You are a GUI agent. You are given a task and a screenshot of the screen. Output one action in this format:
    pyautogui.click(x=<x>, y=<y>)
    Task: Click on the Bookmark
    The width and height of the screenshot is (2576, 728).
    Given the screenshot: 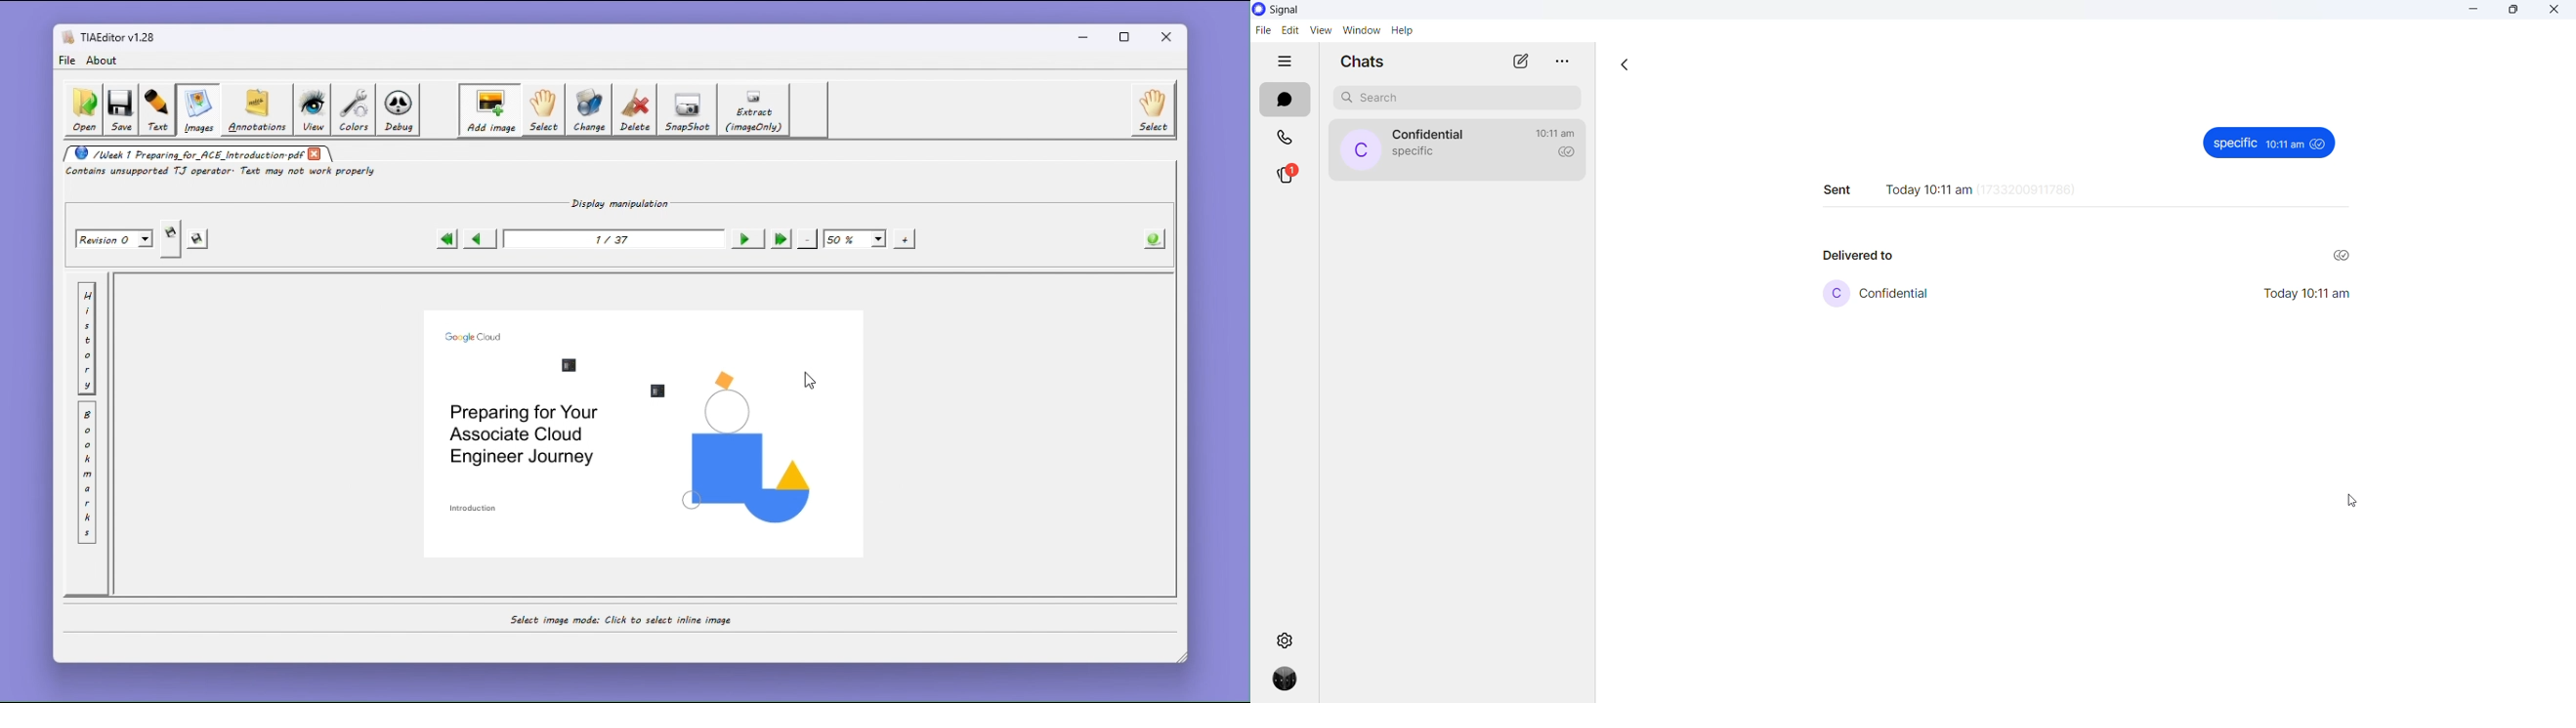 What is the action you would take?
    pyautogui.click(x=87, y=474)
    